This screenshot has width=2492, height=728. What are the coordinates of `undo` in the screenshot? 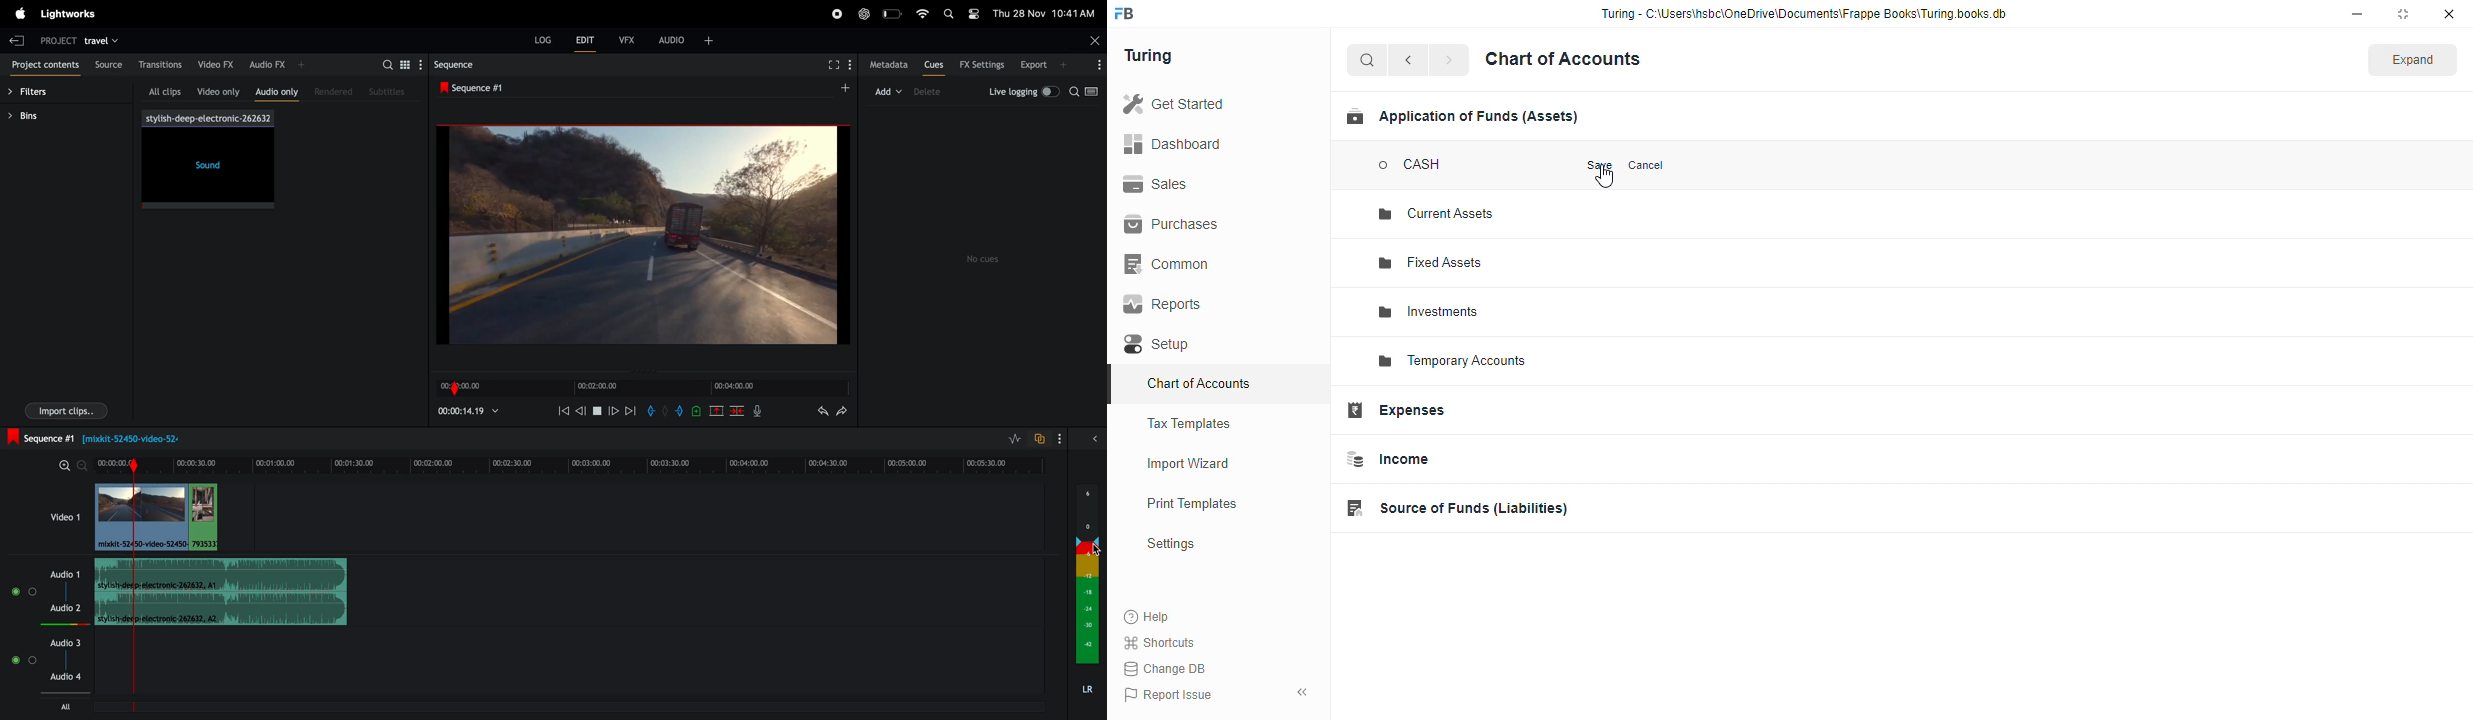 It's located at (816, 412).